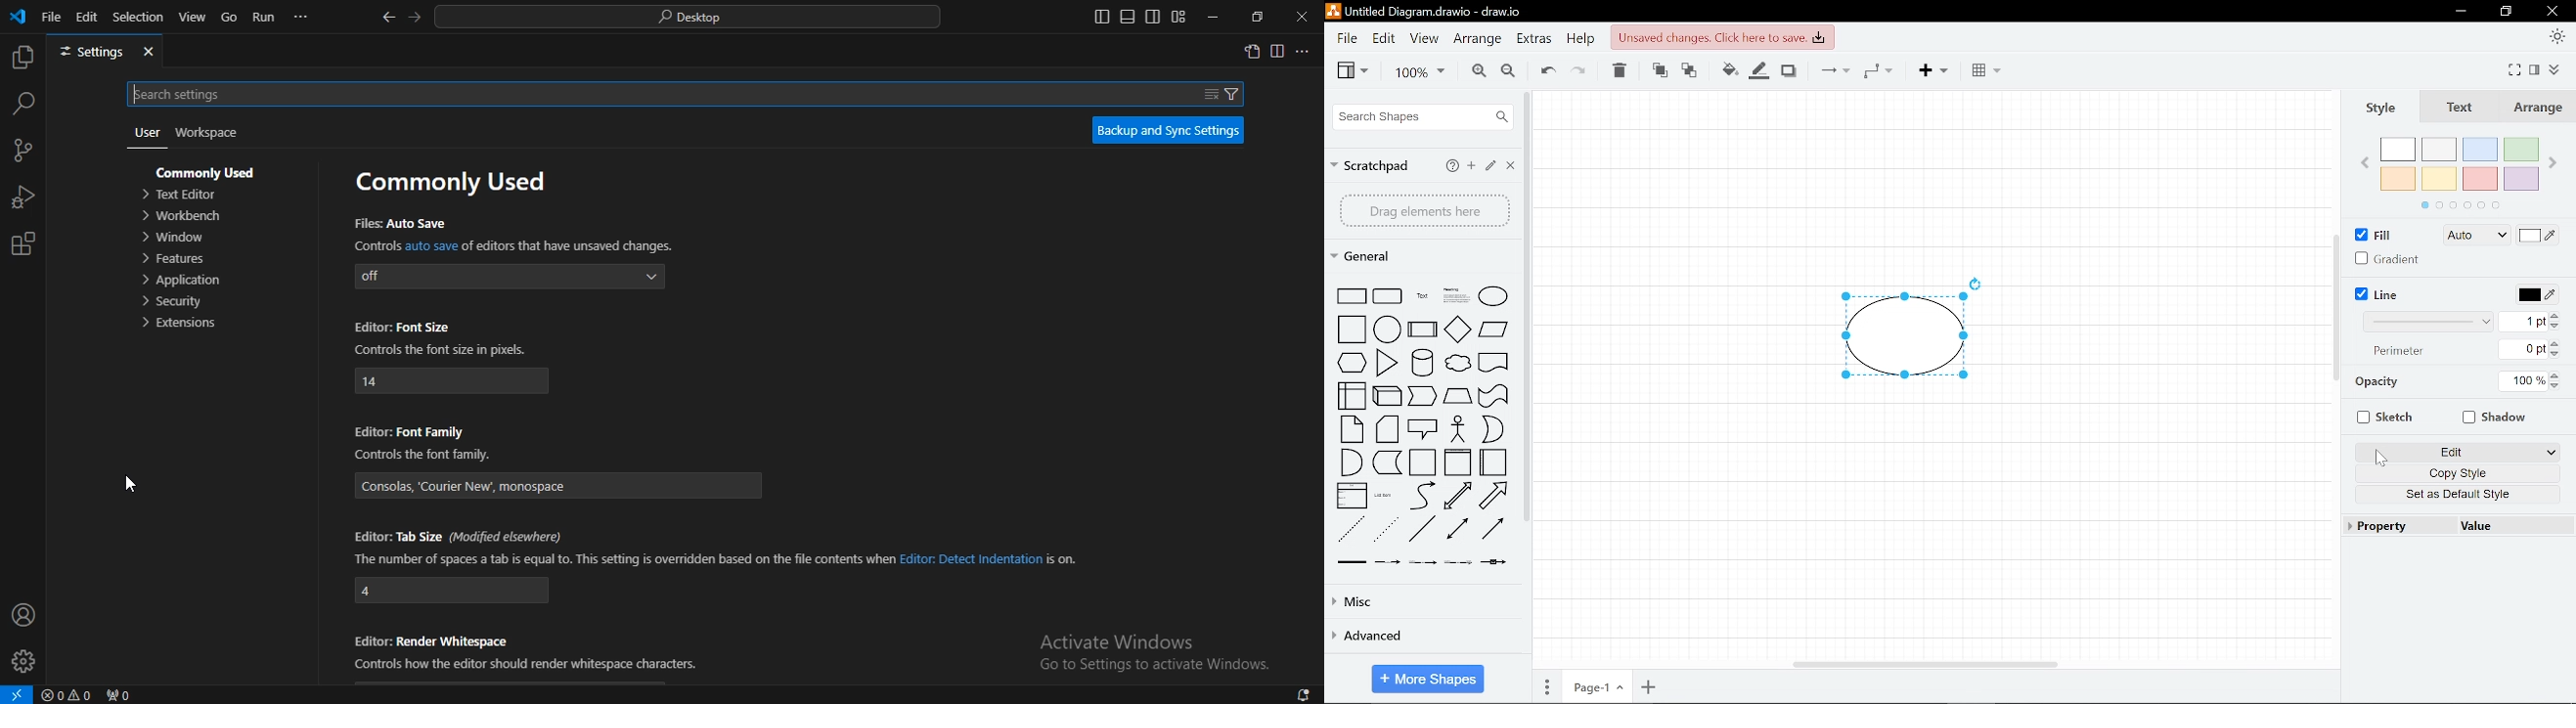  I want to click on Current line width, so click(2528, 321).